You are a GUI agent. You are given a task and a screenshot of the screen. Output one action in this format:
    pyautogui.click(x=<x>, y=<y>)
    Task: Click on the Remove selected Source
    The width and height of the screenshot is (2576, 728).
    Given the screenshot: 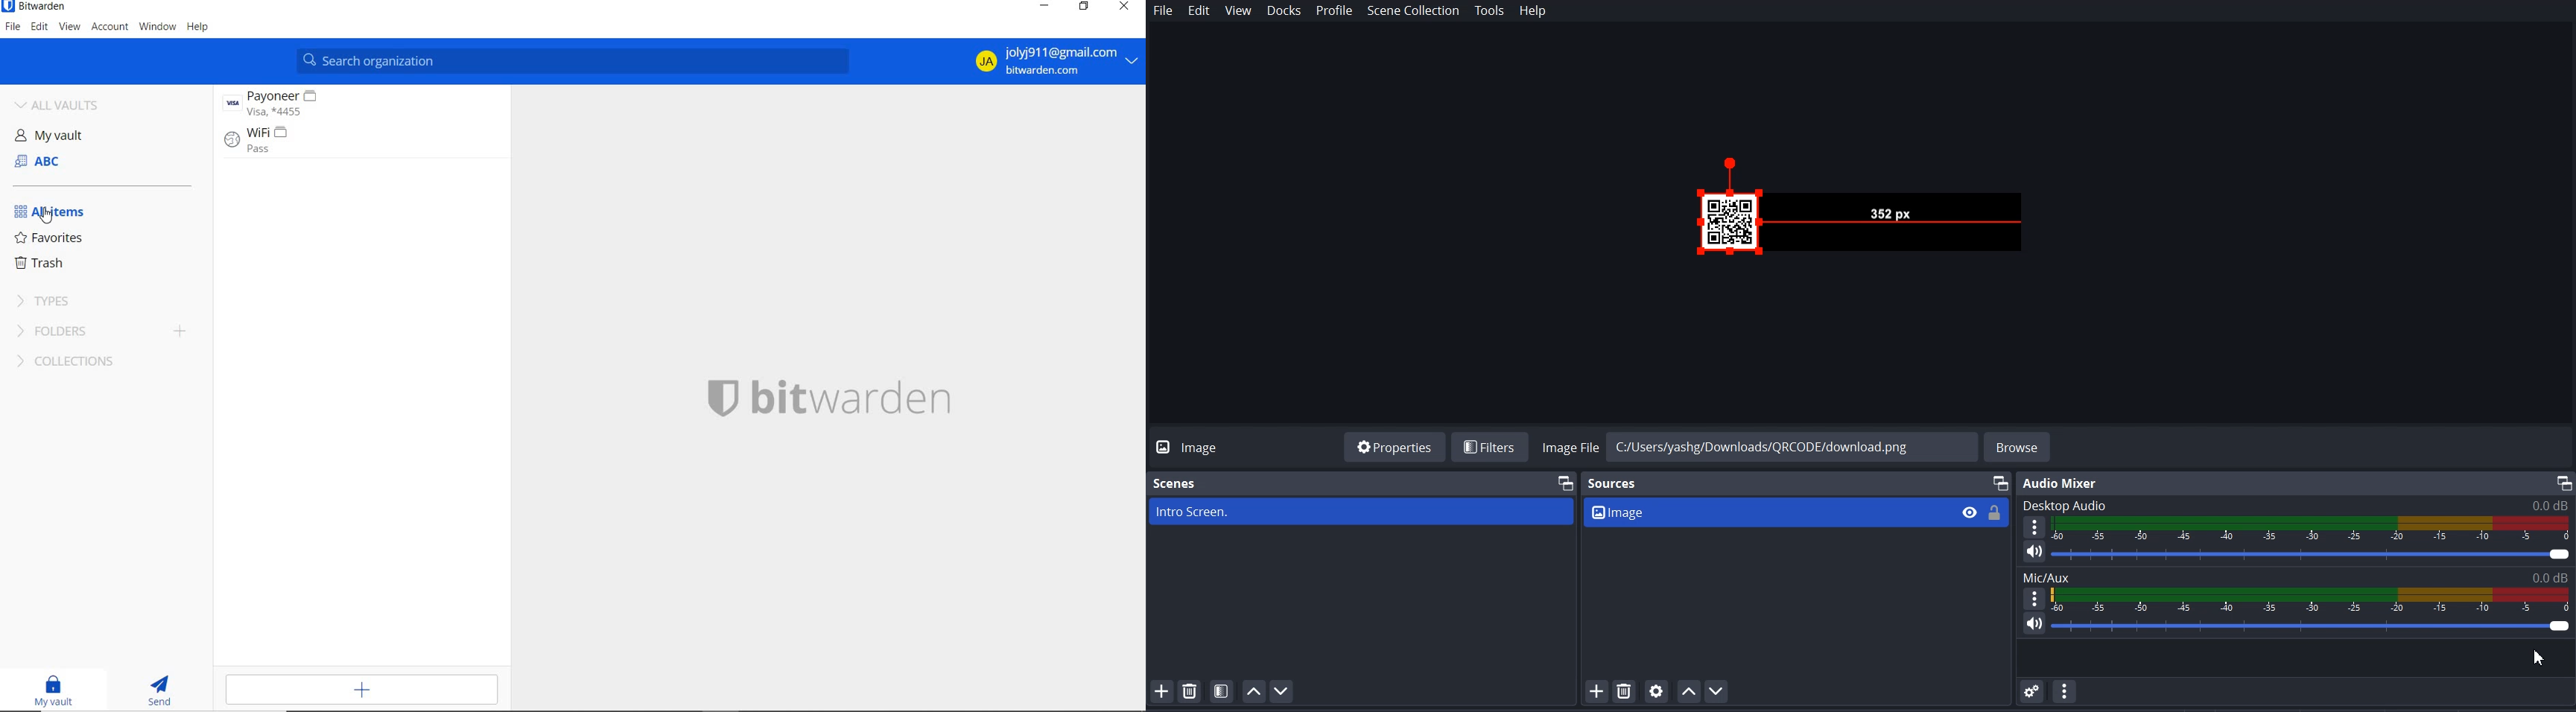 What is the action you would take?
    pyautogui.click(x=1623, y=690)
    